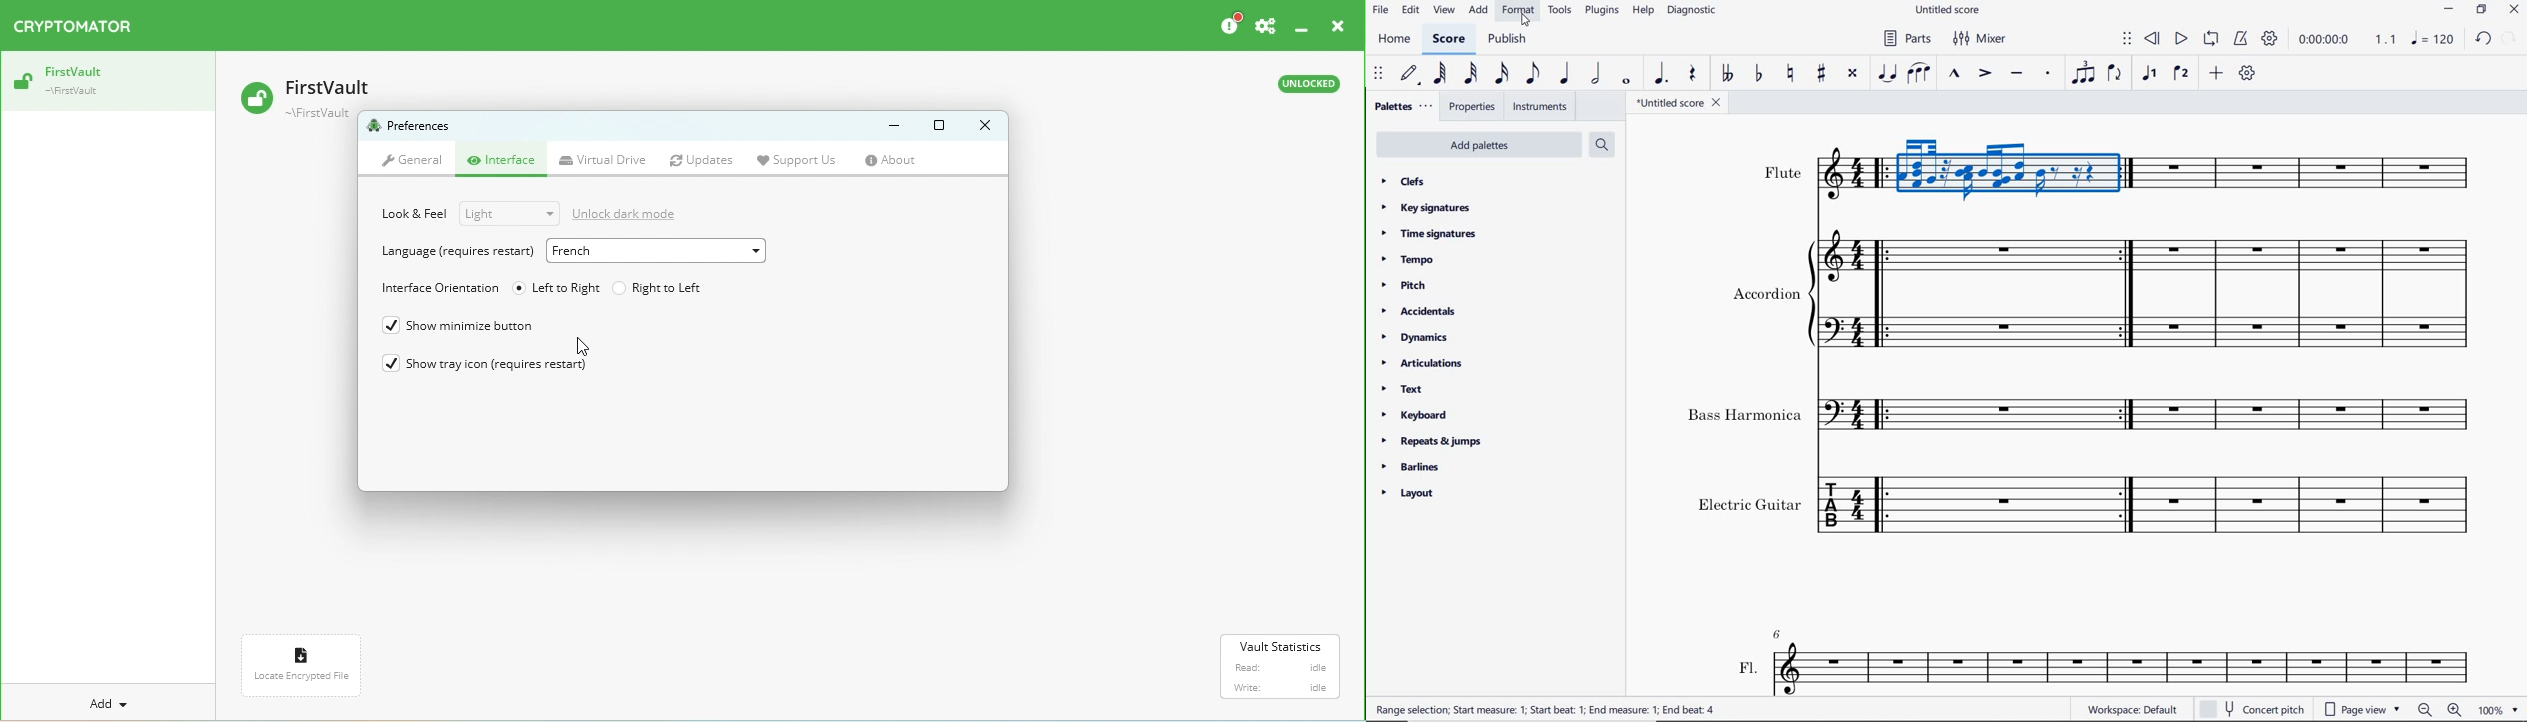 The image size is (2548, 728). Describe the element at coordinates (1377, 74) in the screenshot. I see `select to move` at that location.